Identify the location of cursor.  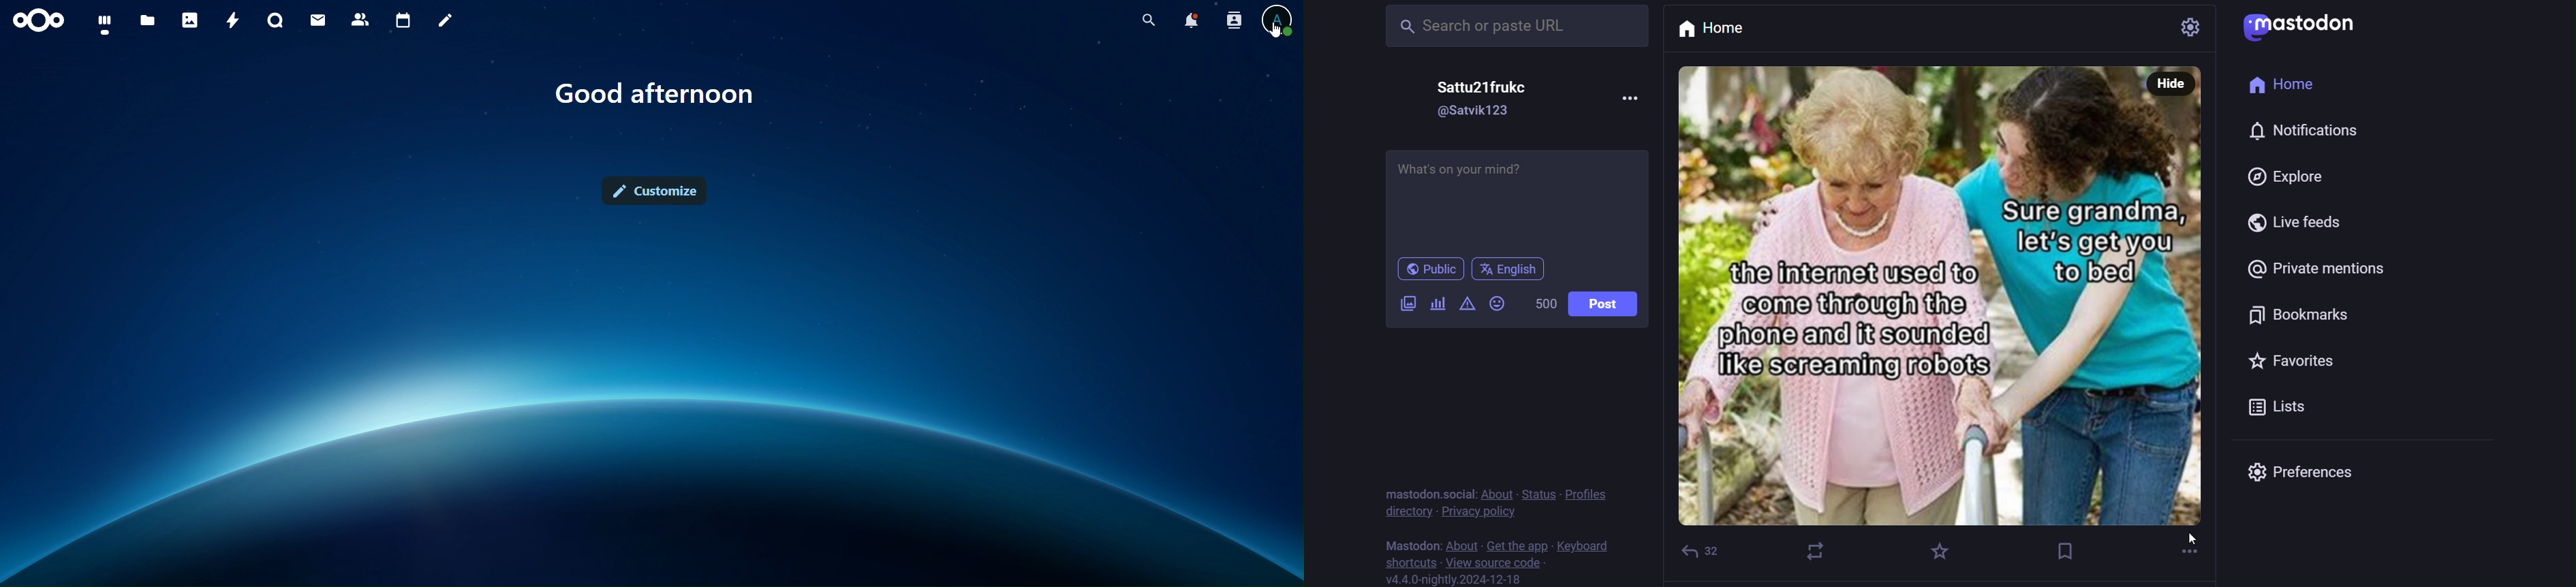
(2196, 540).